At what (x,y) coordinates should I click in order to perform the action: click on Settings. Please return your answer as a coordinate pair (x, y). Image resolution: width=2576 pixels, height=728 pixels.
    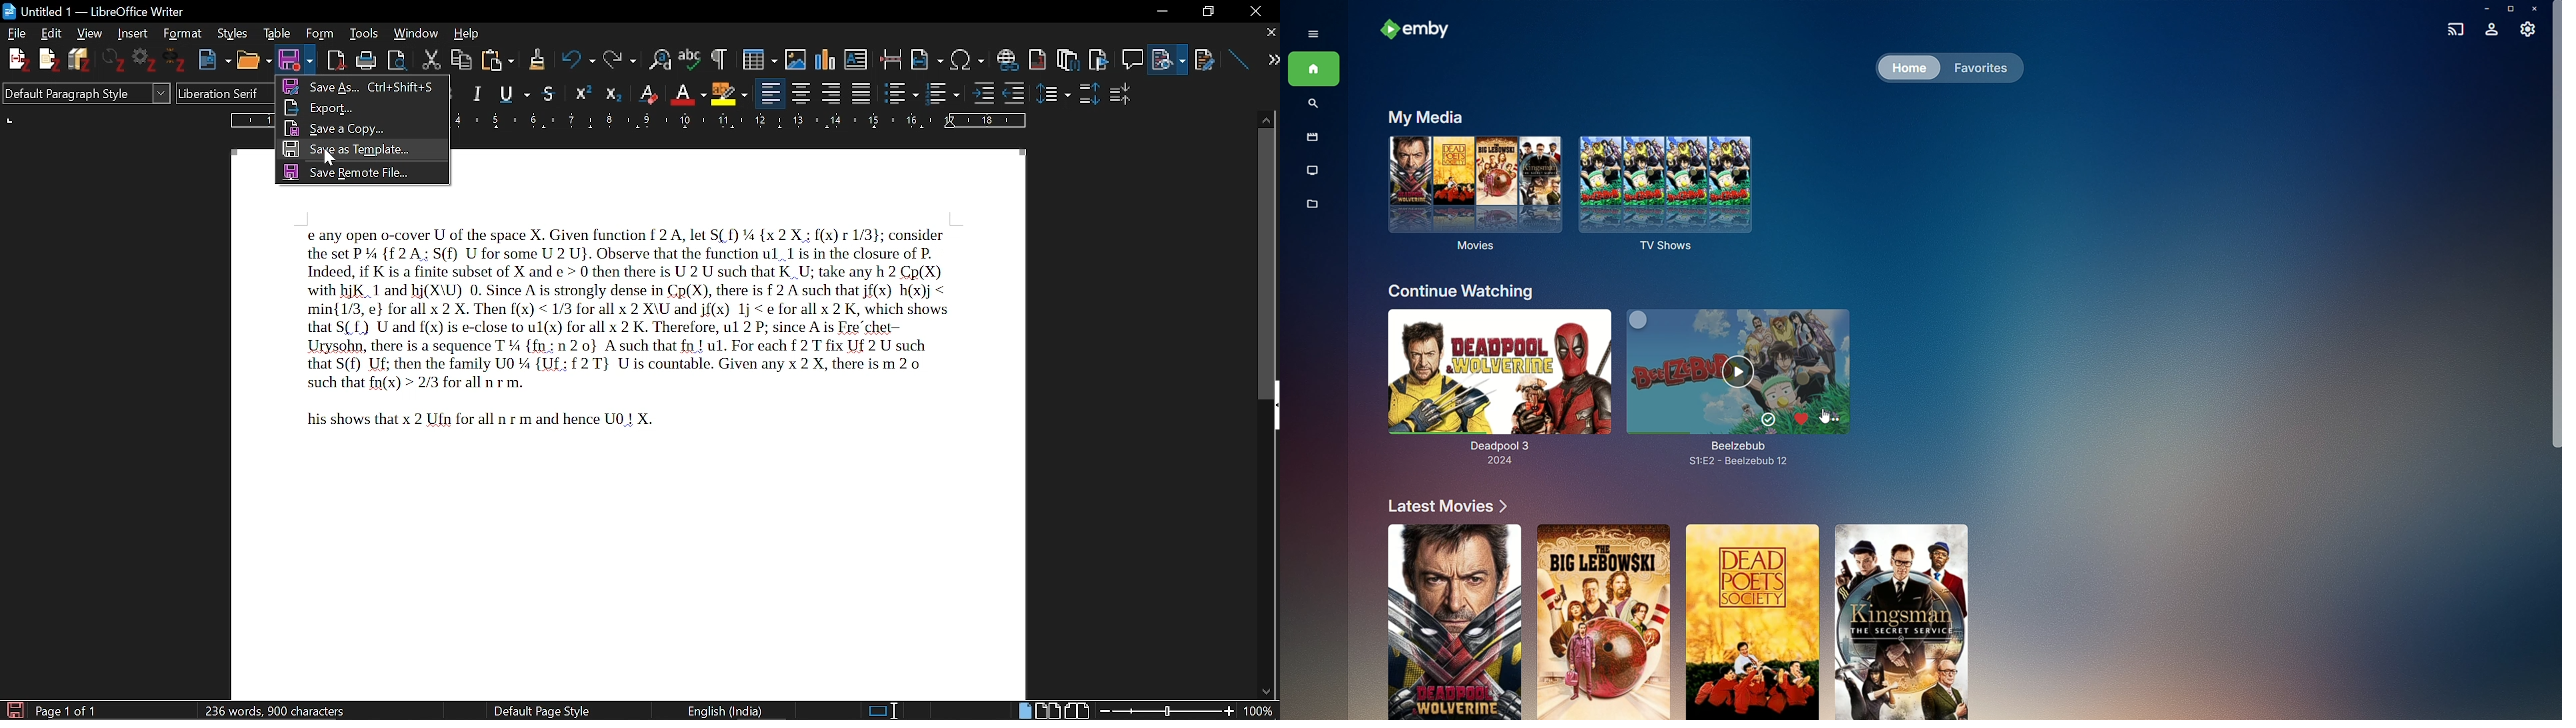
    Looking at the image, I should click on (147, 62).